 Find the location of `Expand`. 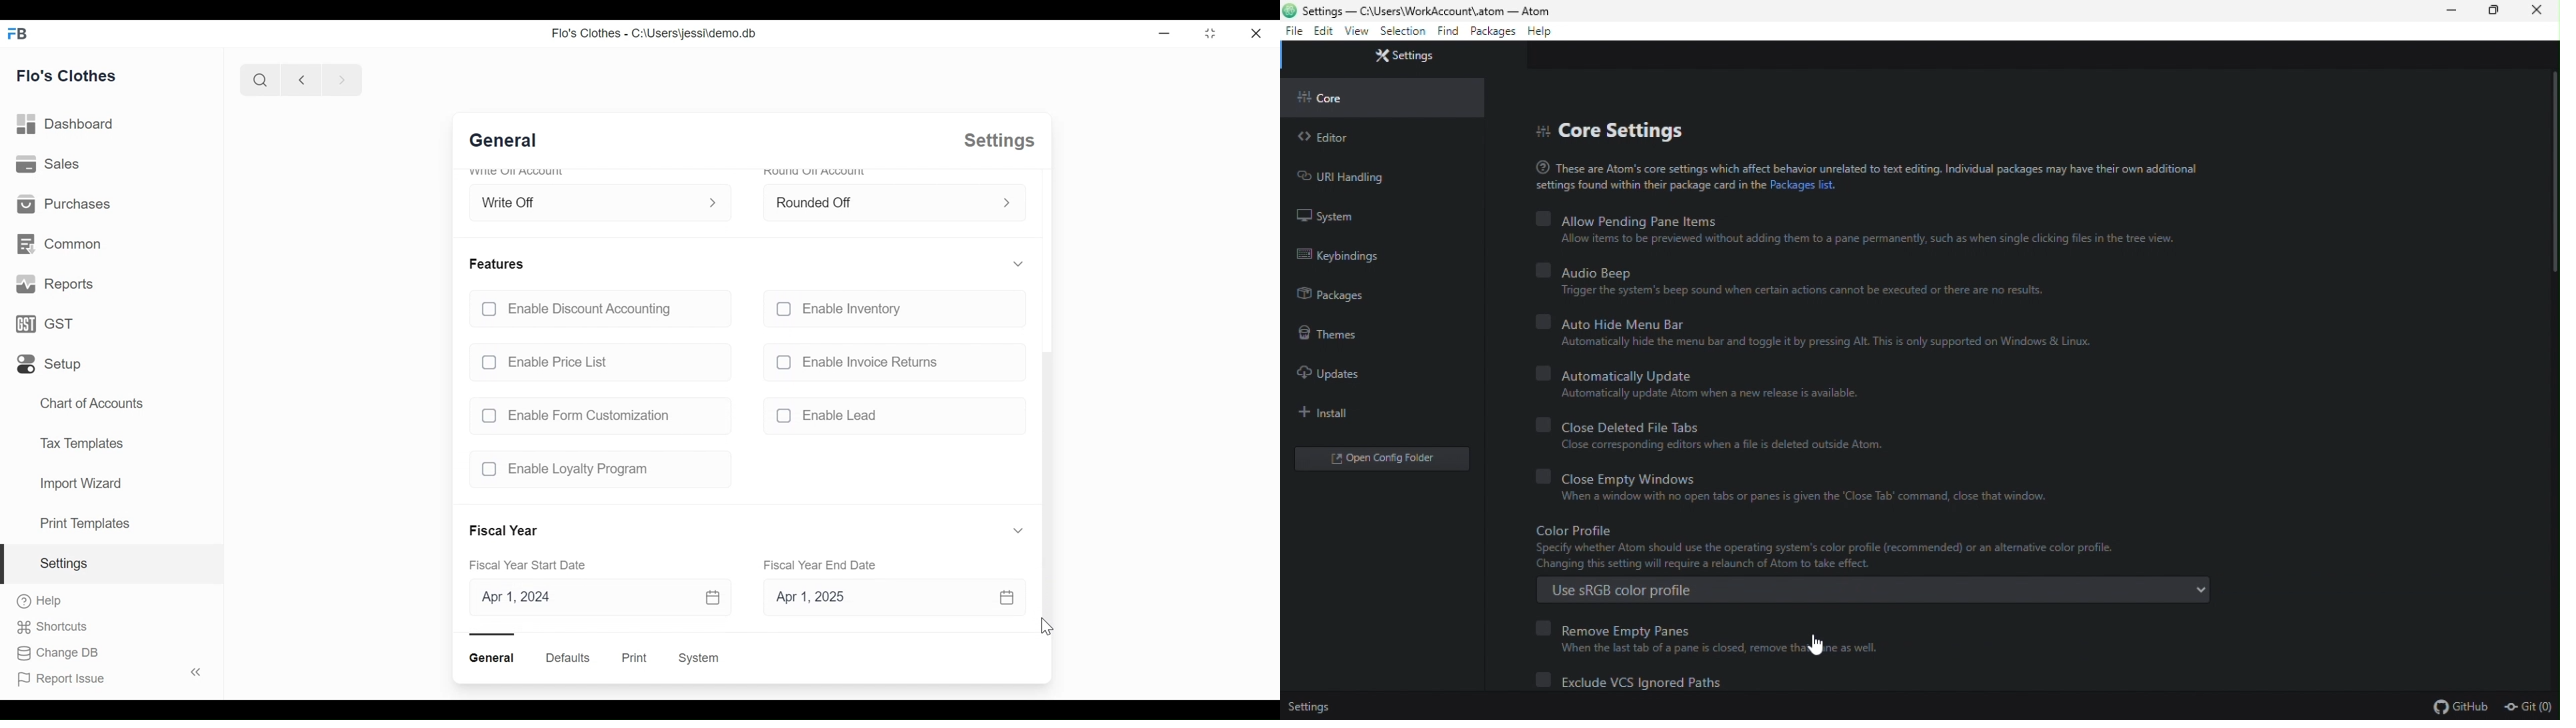

Expand is located at coordinates (1019, 530).